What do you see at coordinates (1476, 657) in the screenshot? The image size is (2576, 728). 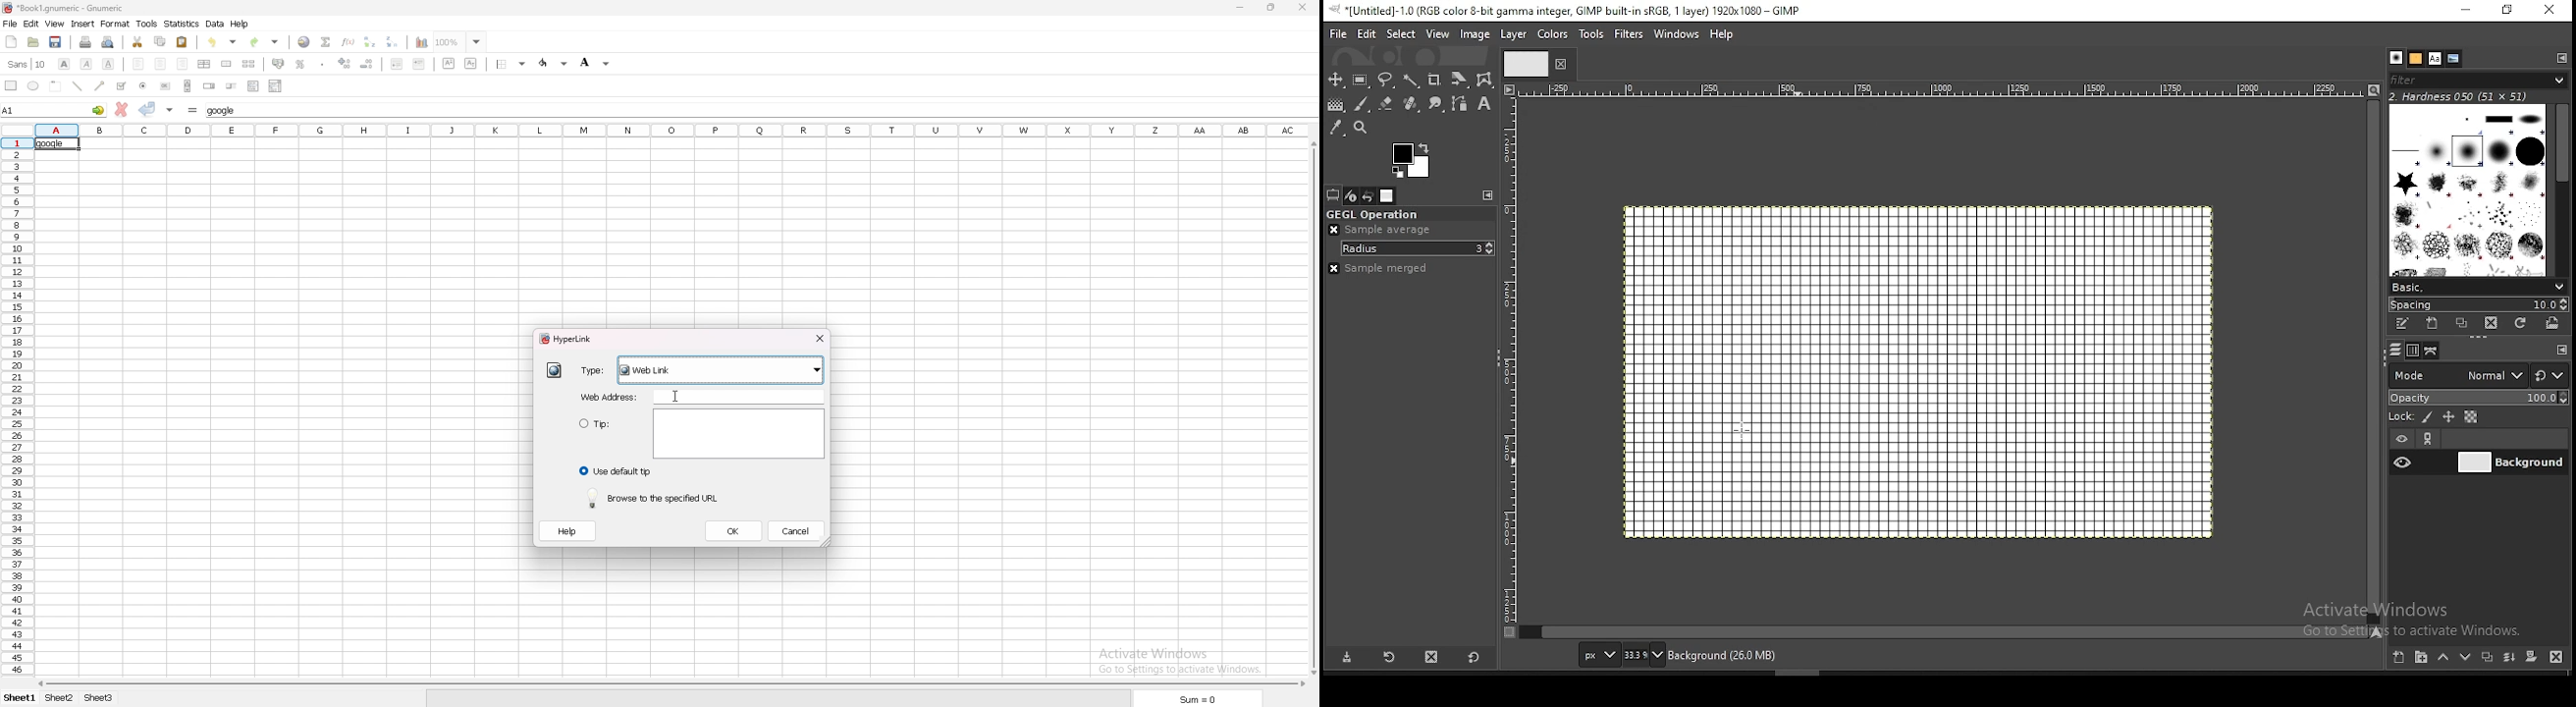 I see `restore to defaults` at bounding box center [1476, 657].